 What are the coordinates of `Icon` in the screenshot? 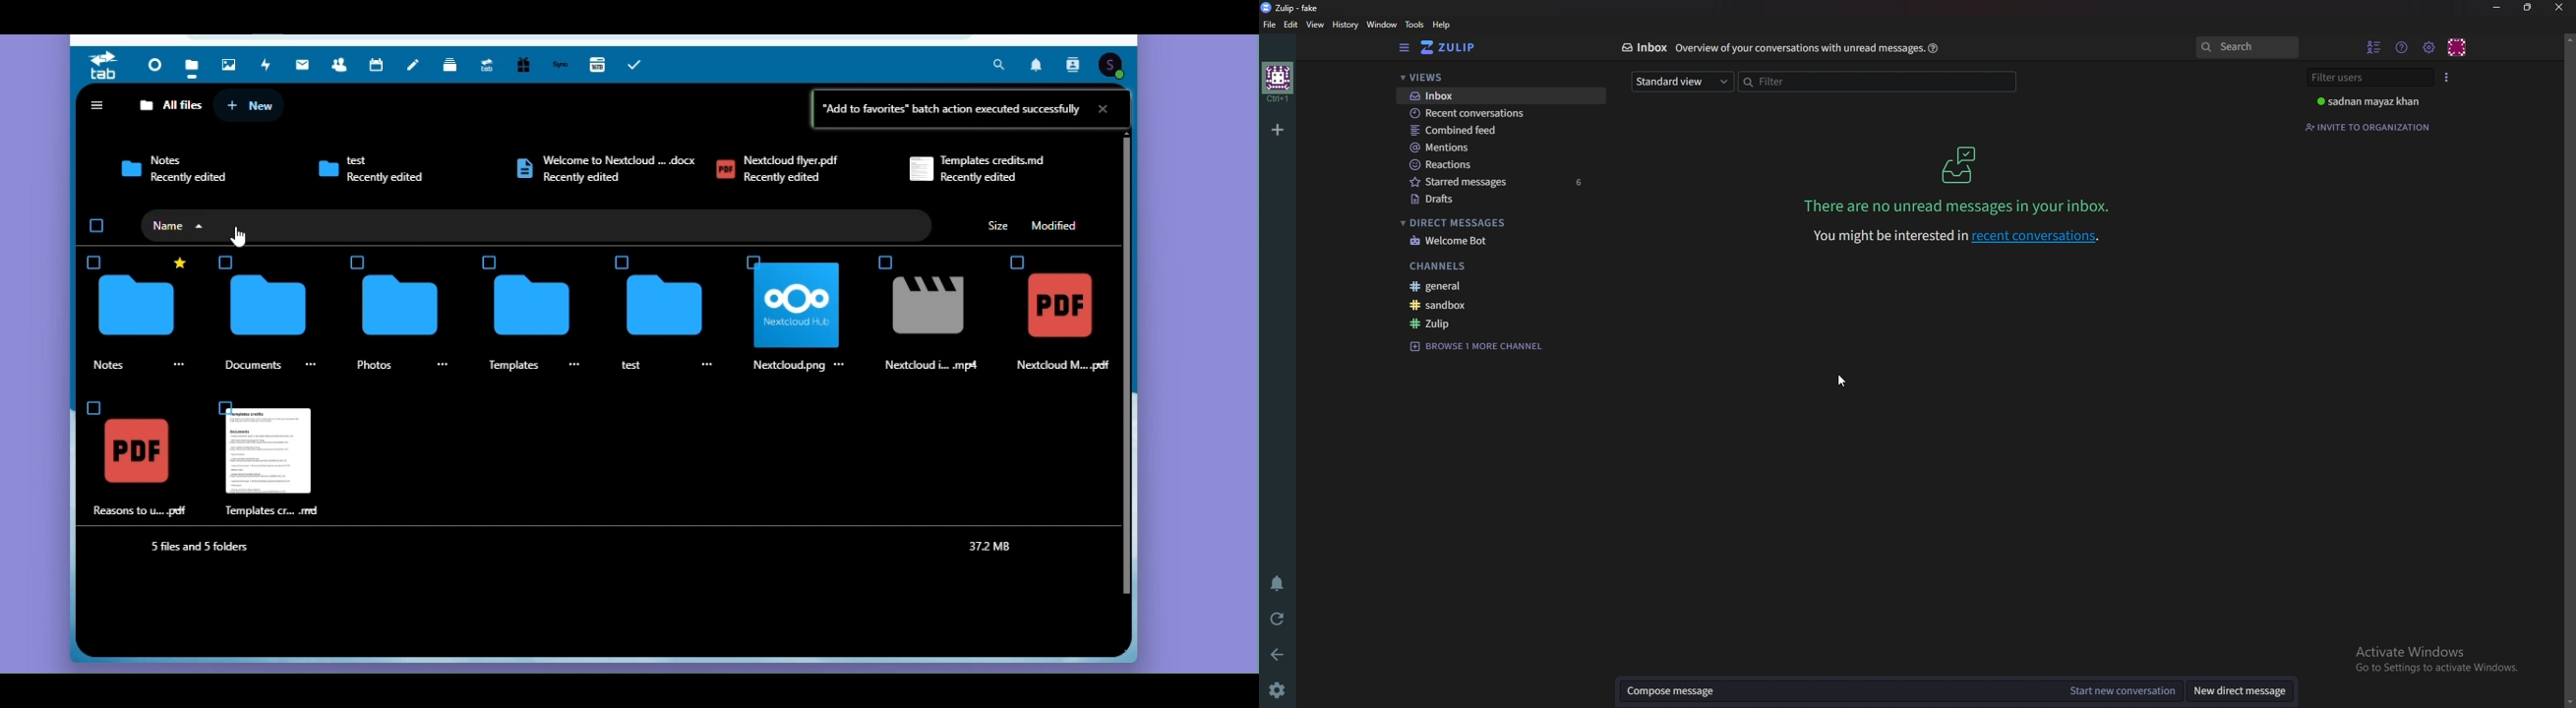 It's located at (270, 306).